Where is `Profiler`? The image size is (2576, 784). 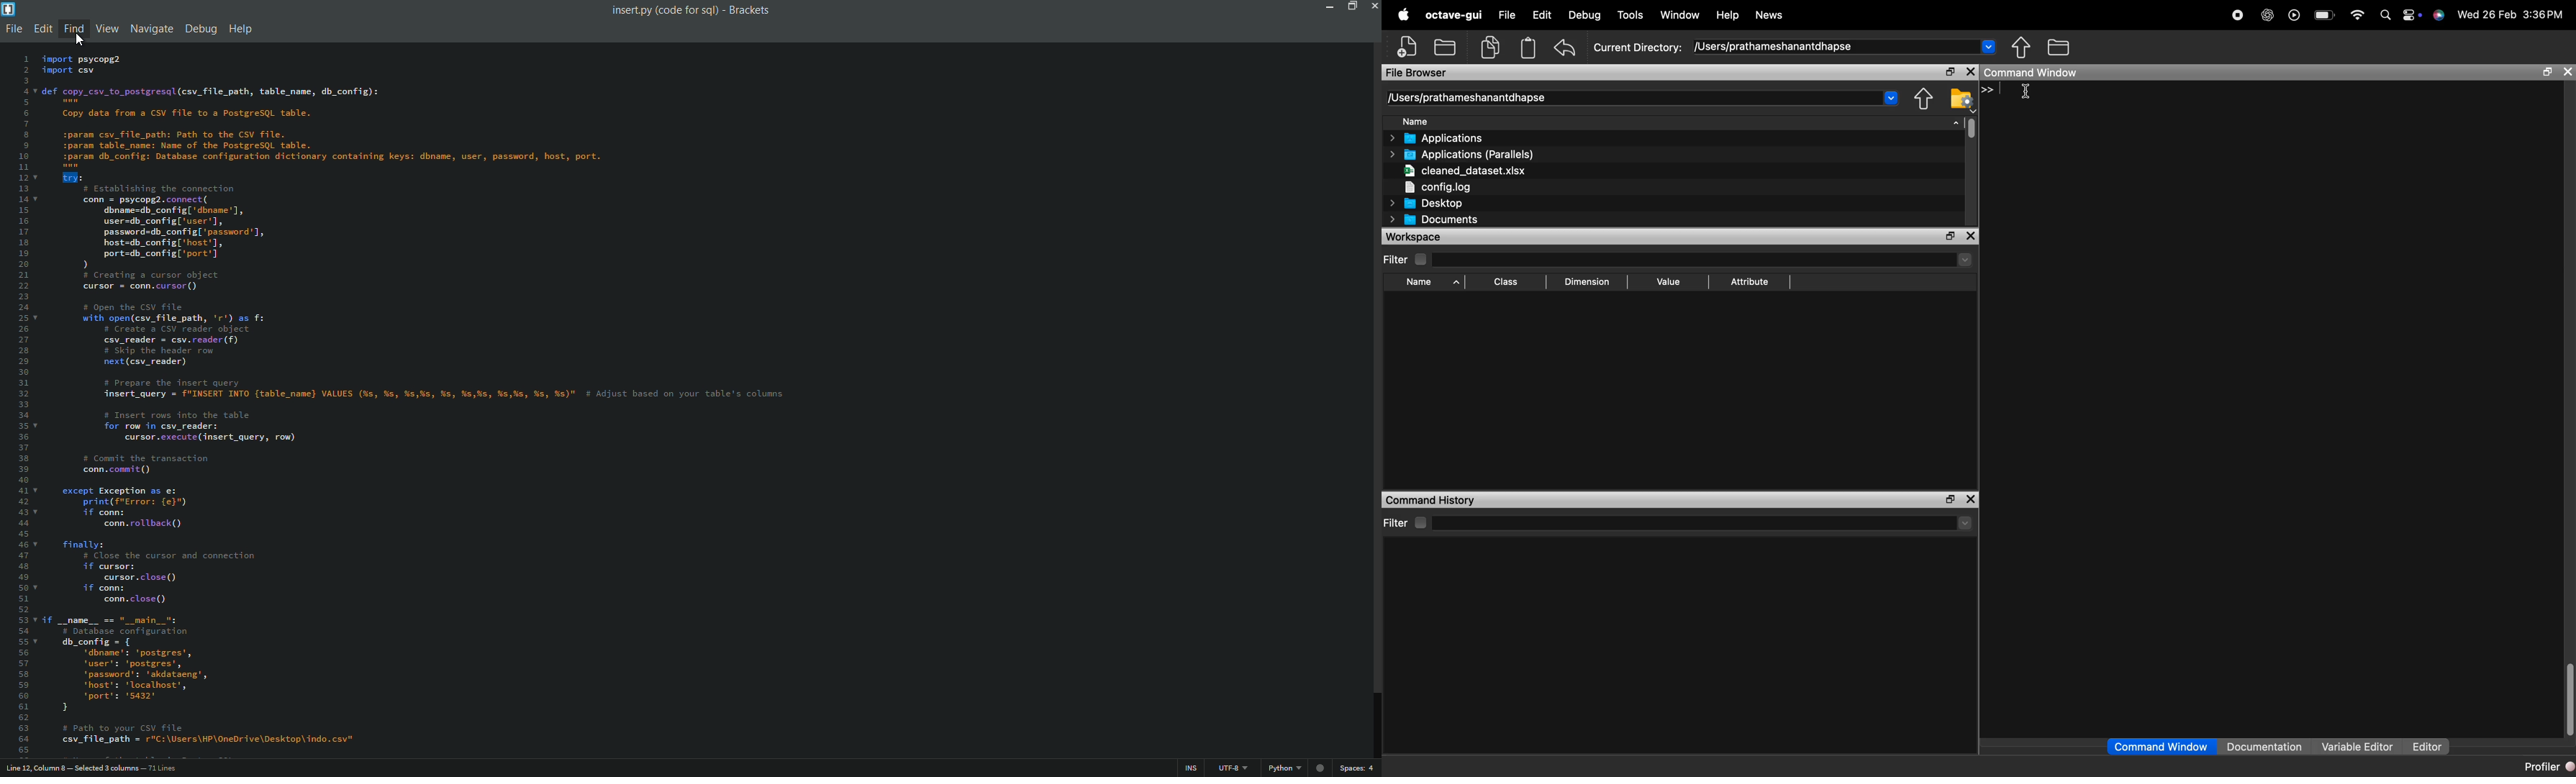
Profiler is located at coordinates (2548, 766).